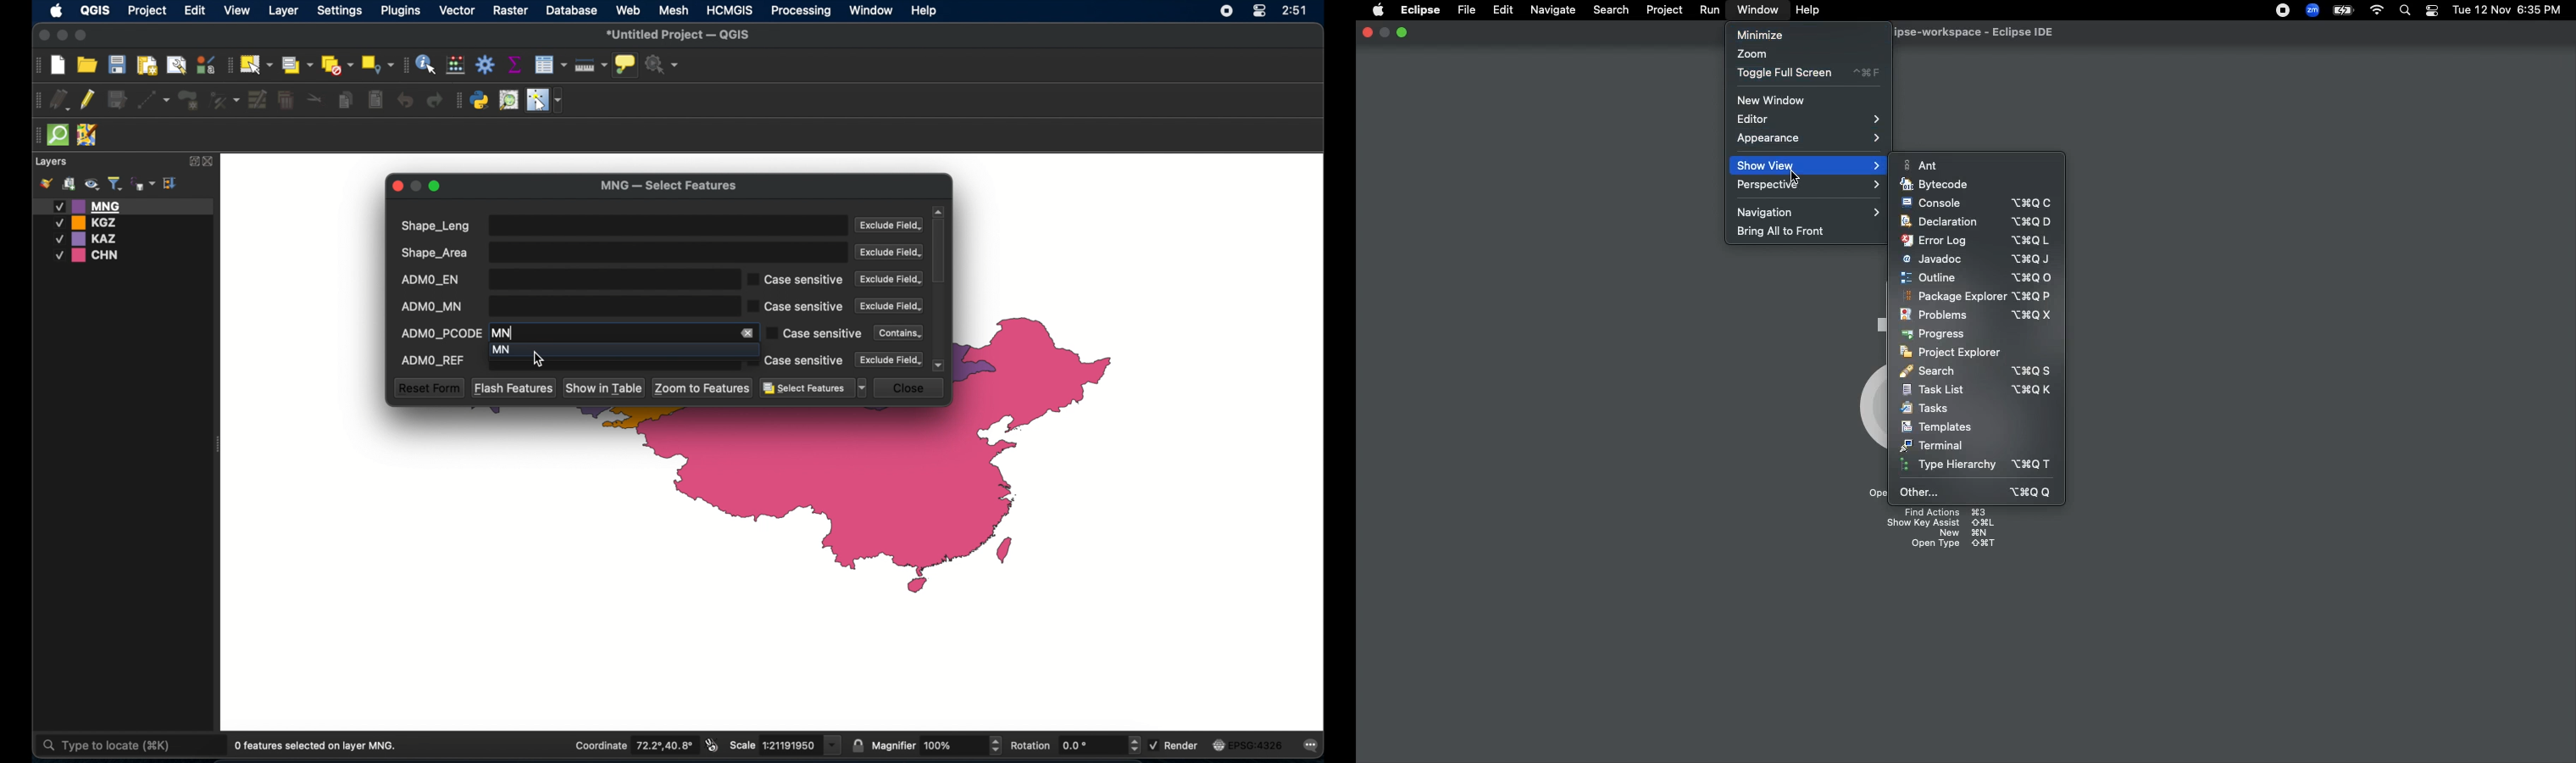 The height and width of the screenshot is (784, 2576). Describe the element at coordinates (52, 162) in the screenshot. I see `layers` at that location.